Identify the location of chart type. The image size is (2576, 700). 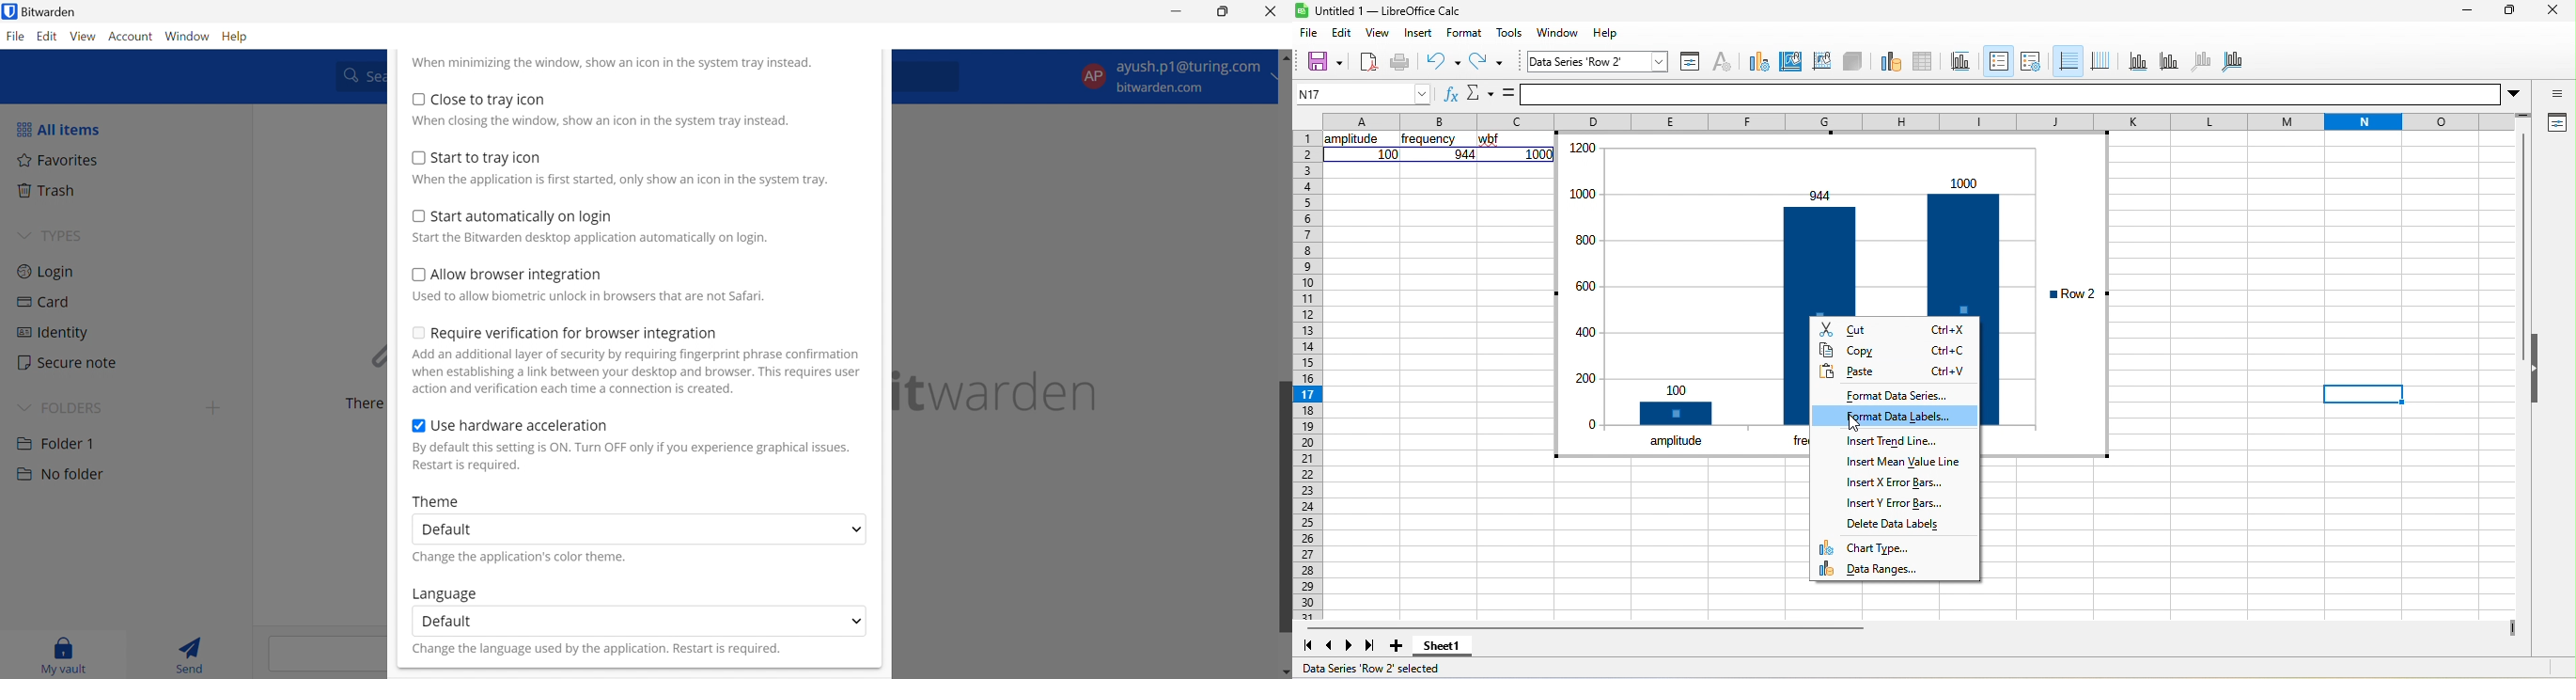
(1757, 63).